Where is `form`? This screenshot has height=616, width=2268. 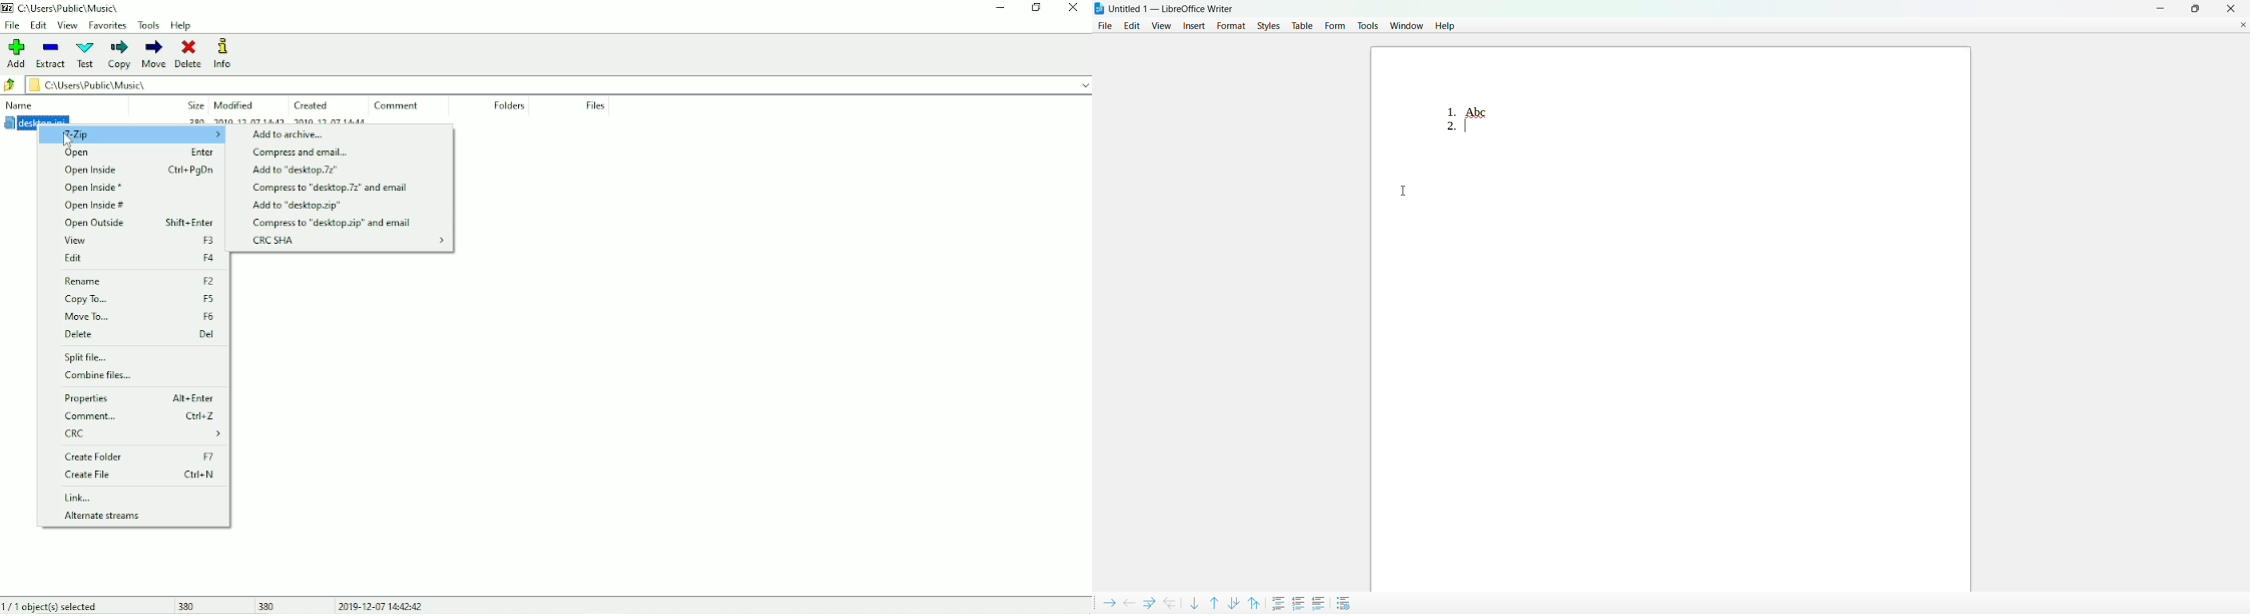 form is located at coordinates (1336, 25).